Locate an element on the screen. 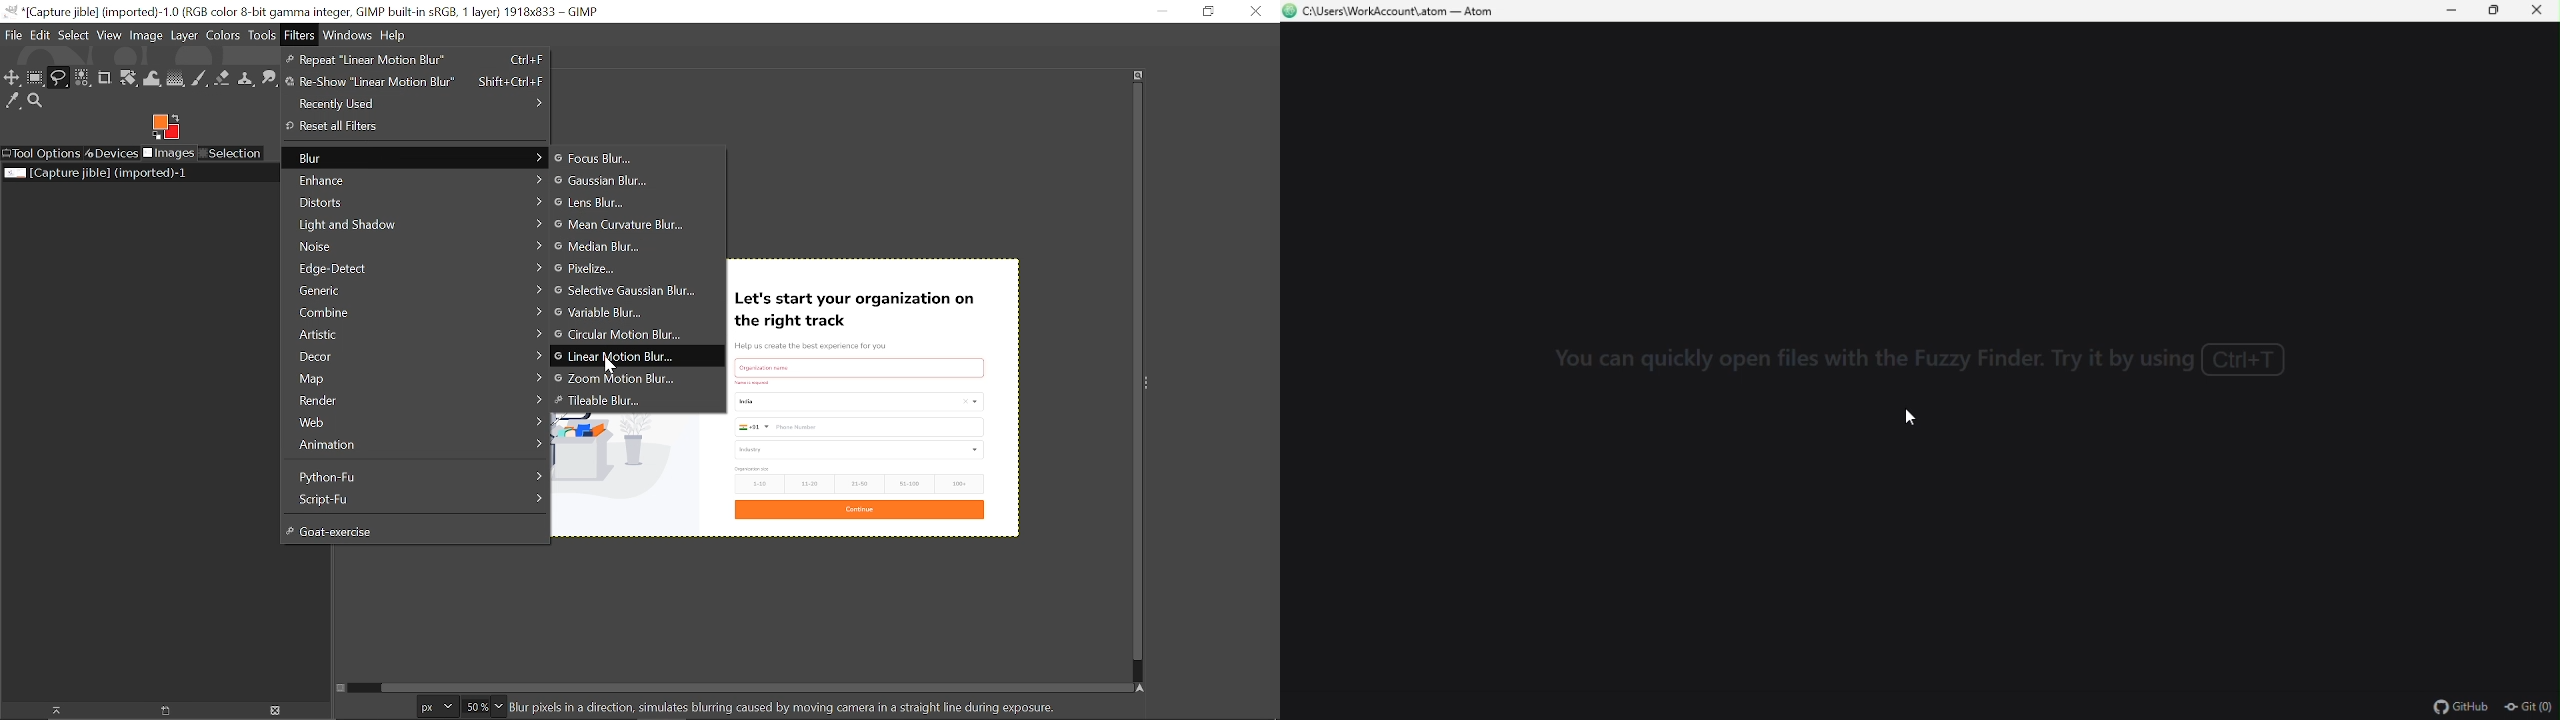  Devices is located at coordinates (112, 152).